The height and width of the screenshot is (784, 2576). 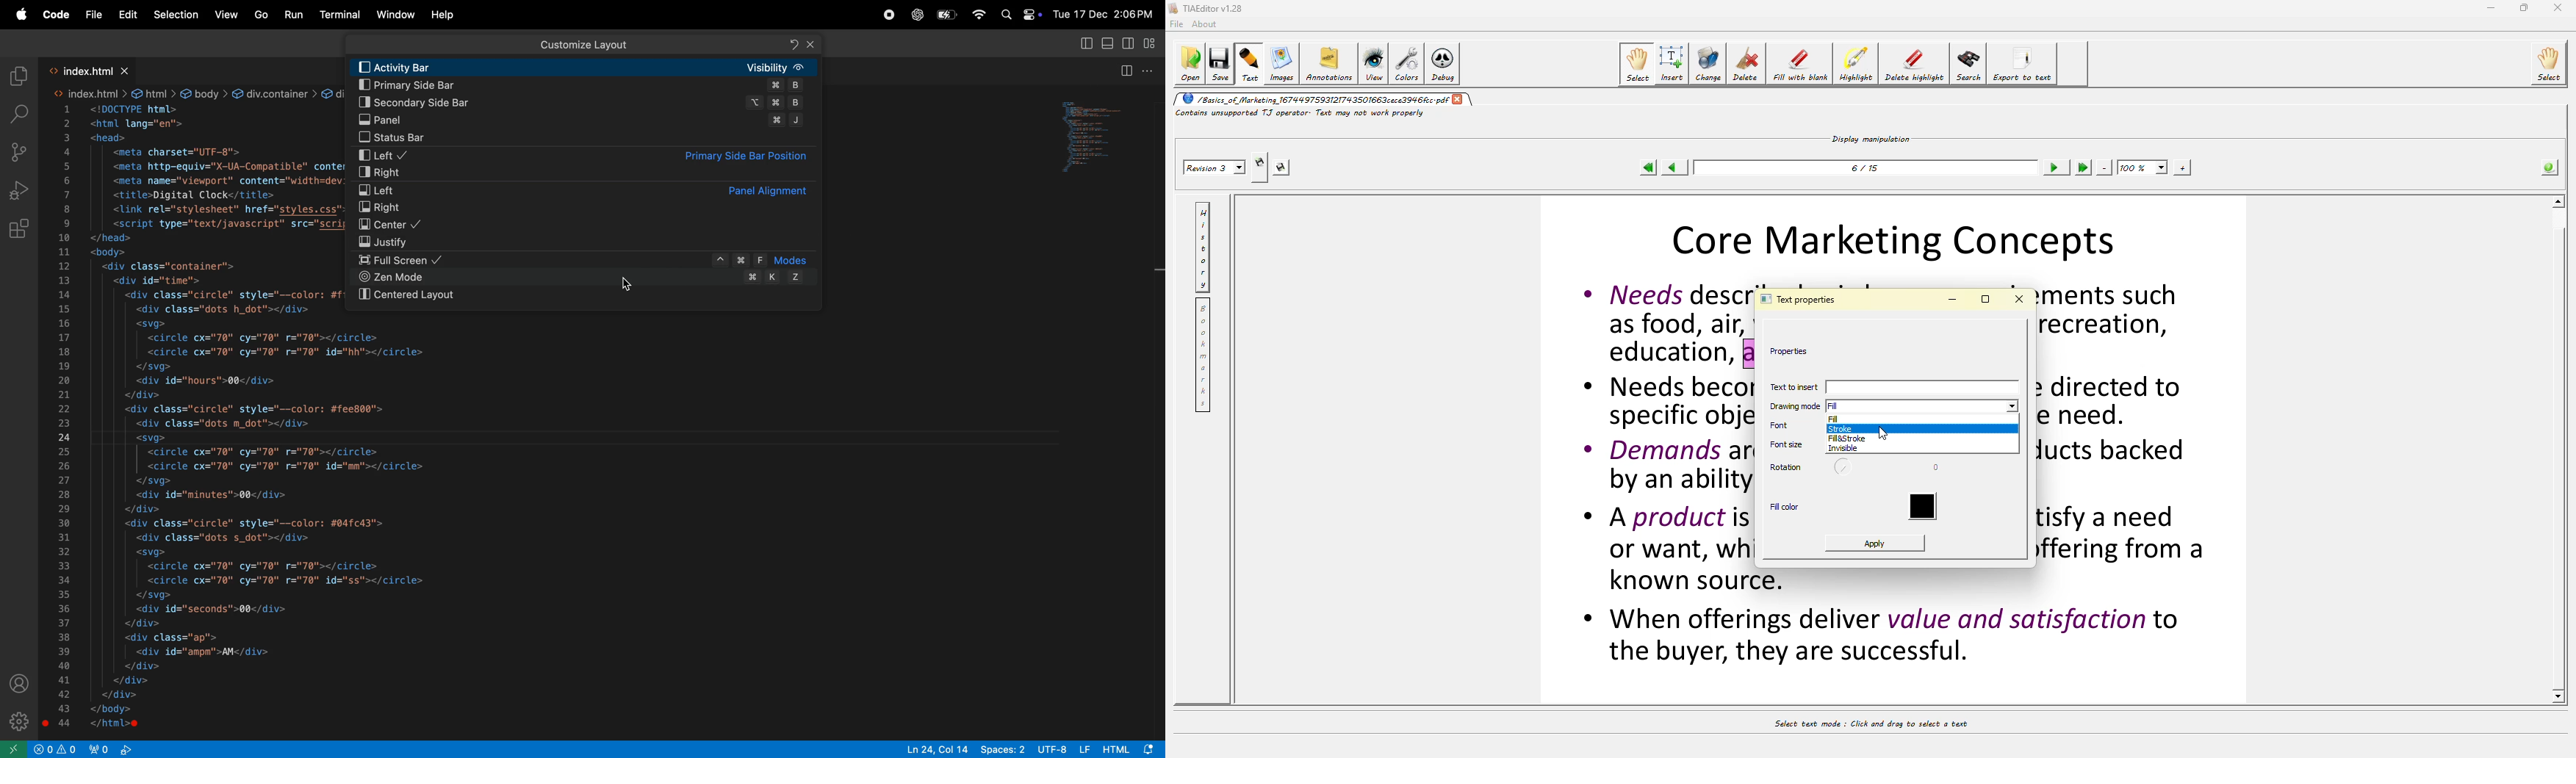 I want to click on maximize, so click(x=2525, y=7).